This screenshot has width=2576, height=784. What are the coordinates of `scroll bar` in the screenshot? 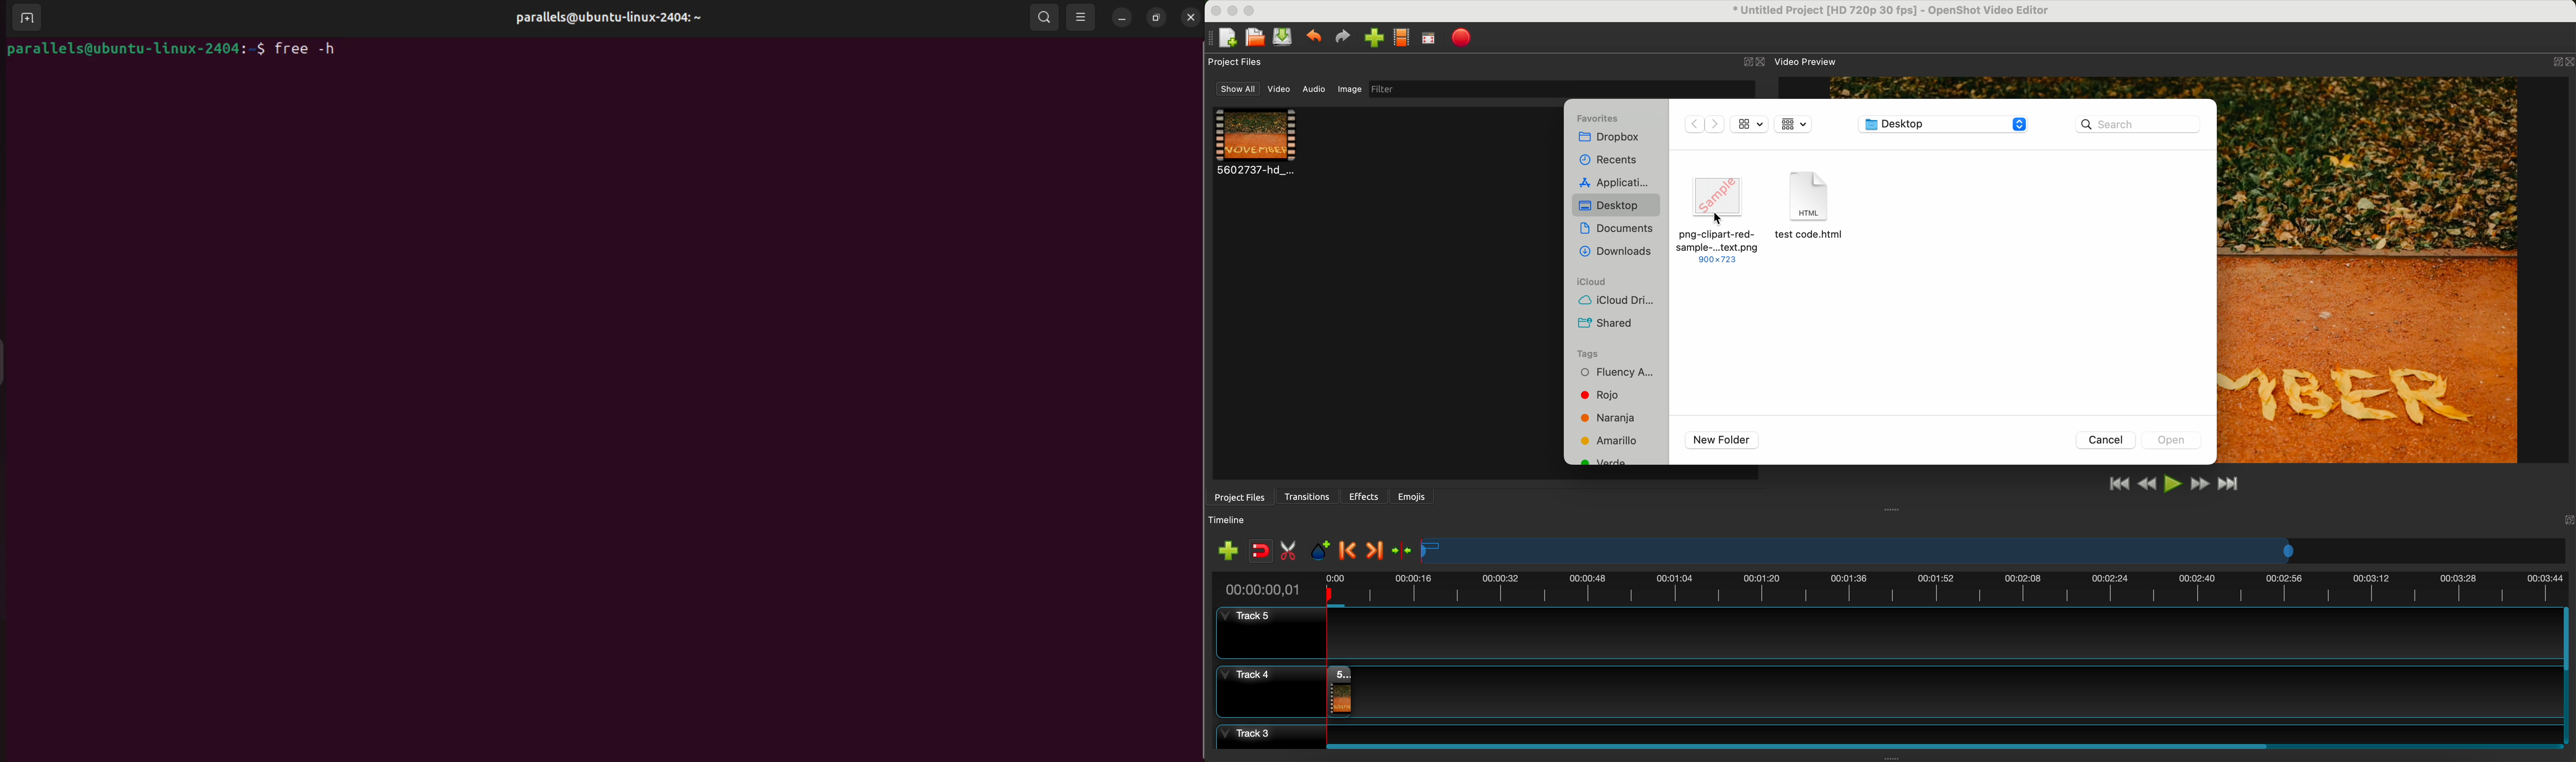 It's located at (1941, 744).